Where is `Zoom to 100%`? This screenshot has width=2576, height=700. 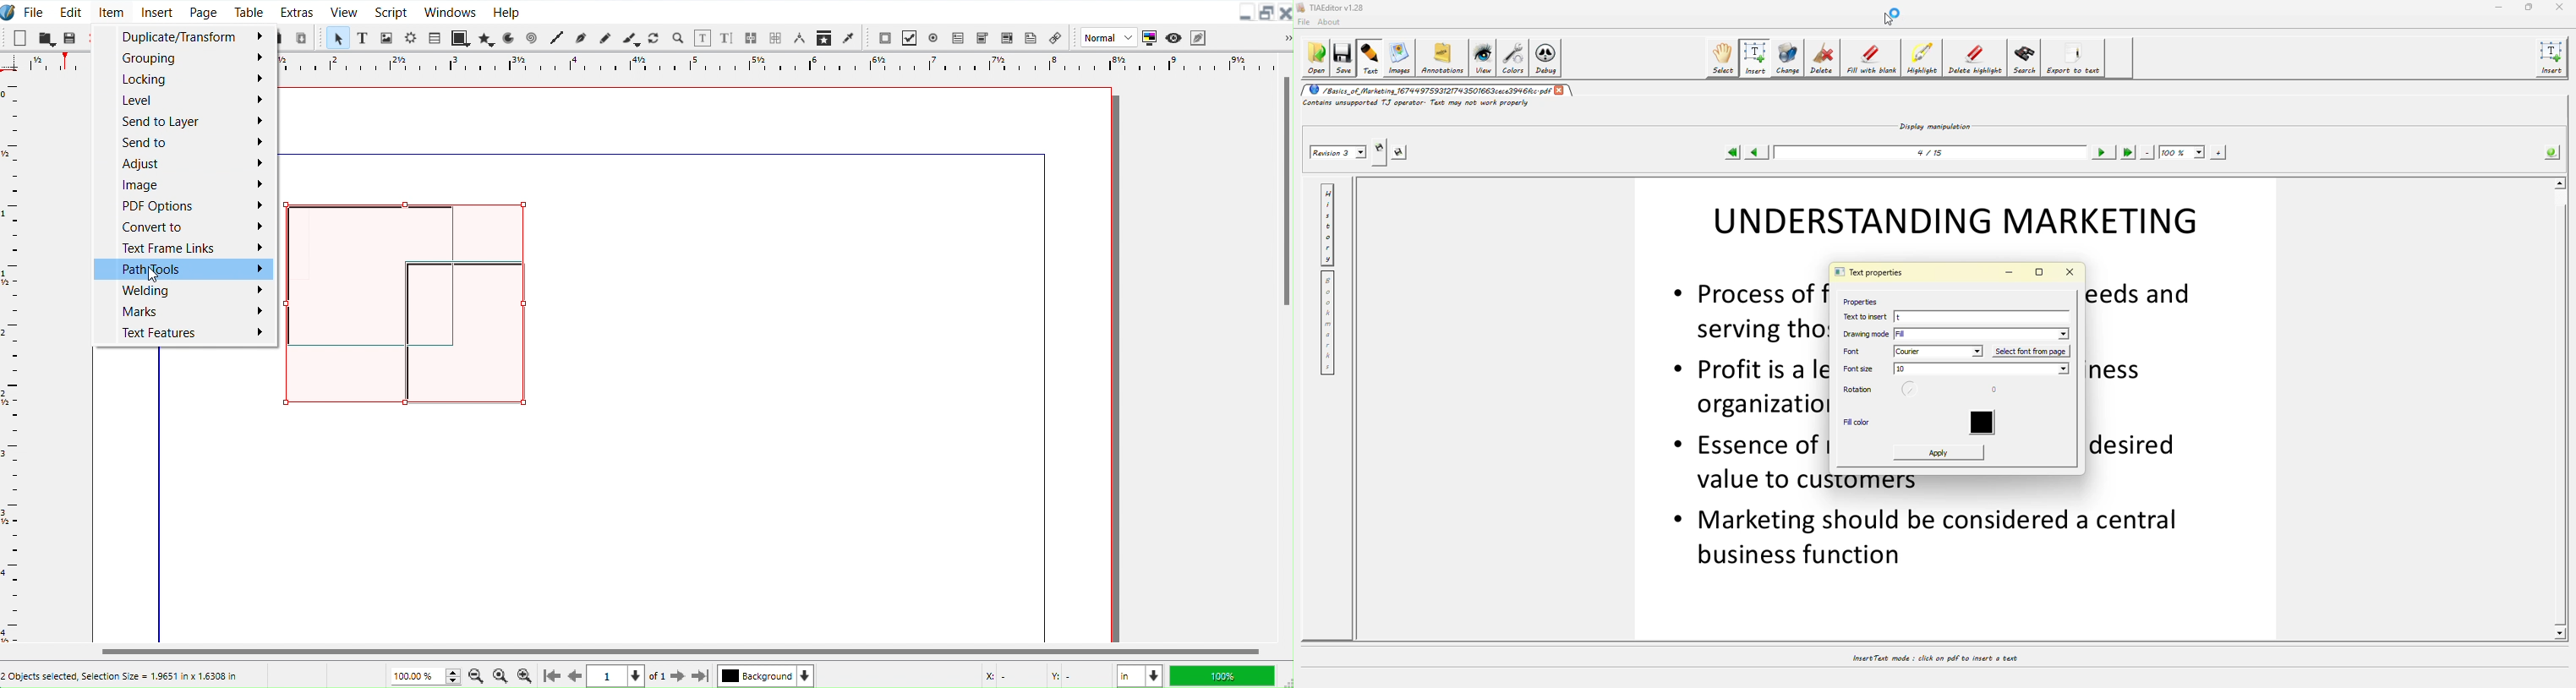 Zoom to 100% is located at coordinates (500, 675).